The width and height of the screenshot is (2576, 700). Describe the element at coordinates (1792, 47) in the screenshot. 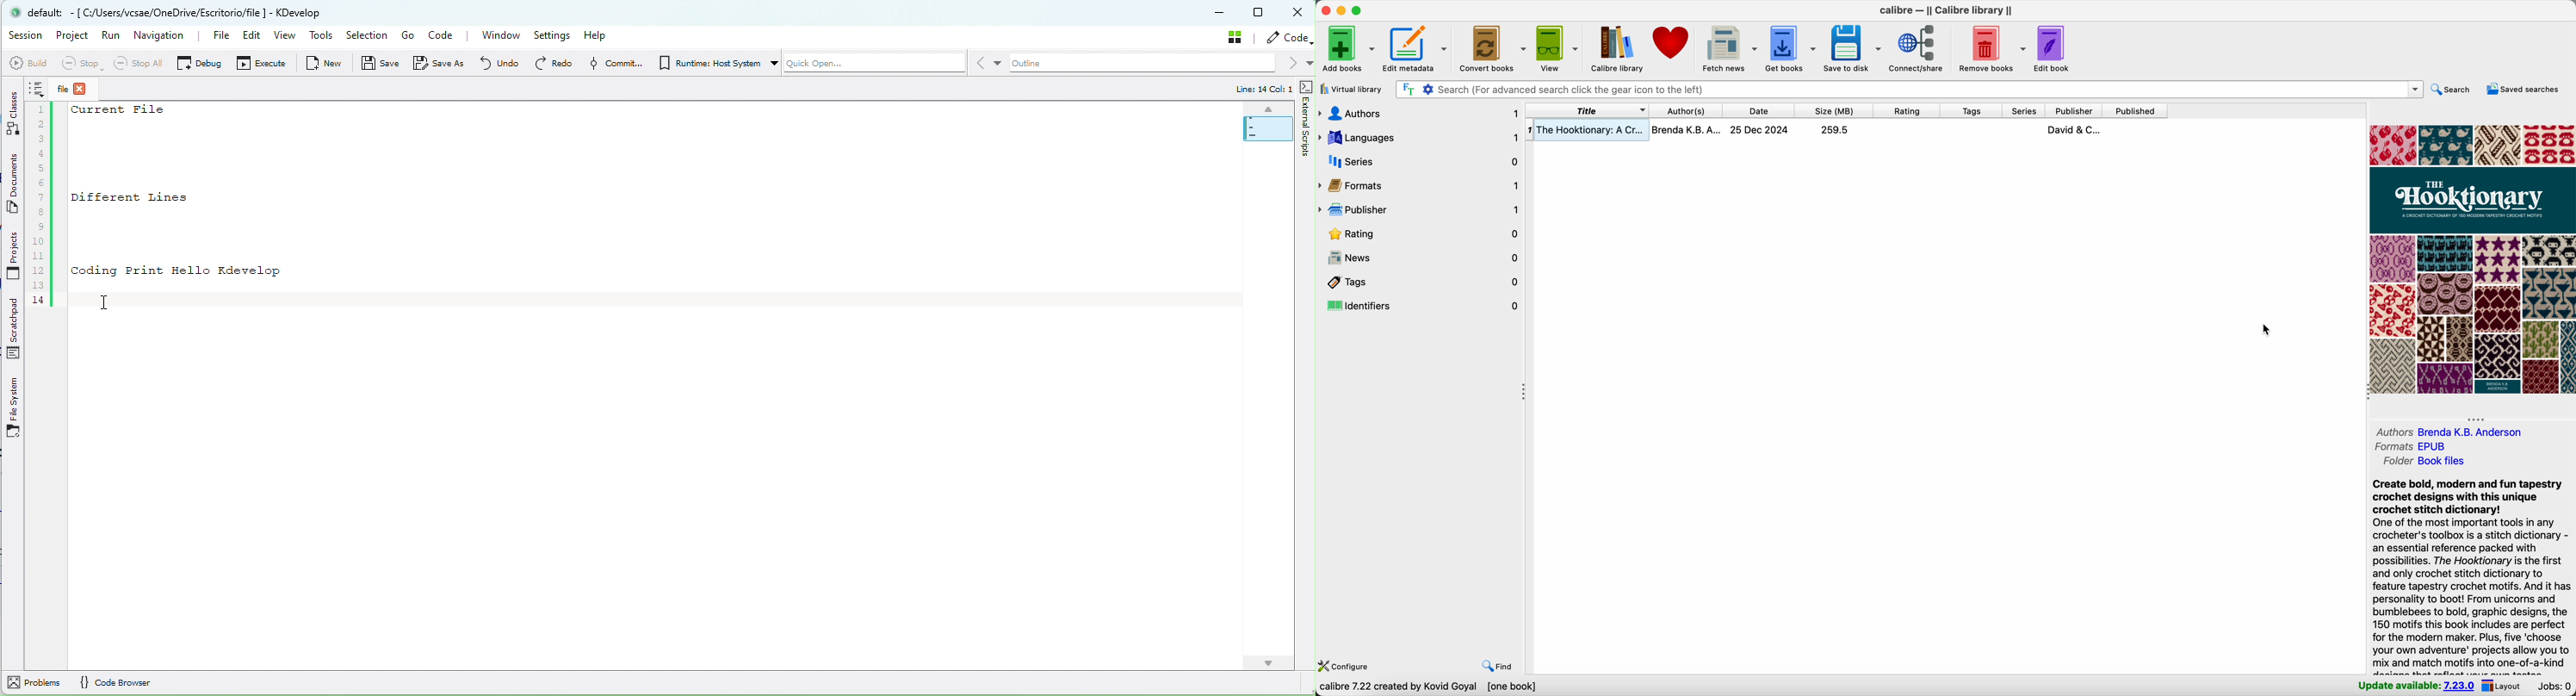

I see `get books` at that location.